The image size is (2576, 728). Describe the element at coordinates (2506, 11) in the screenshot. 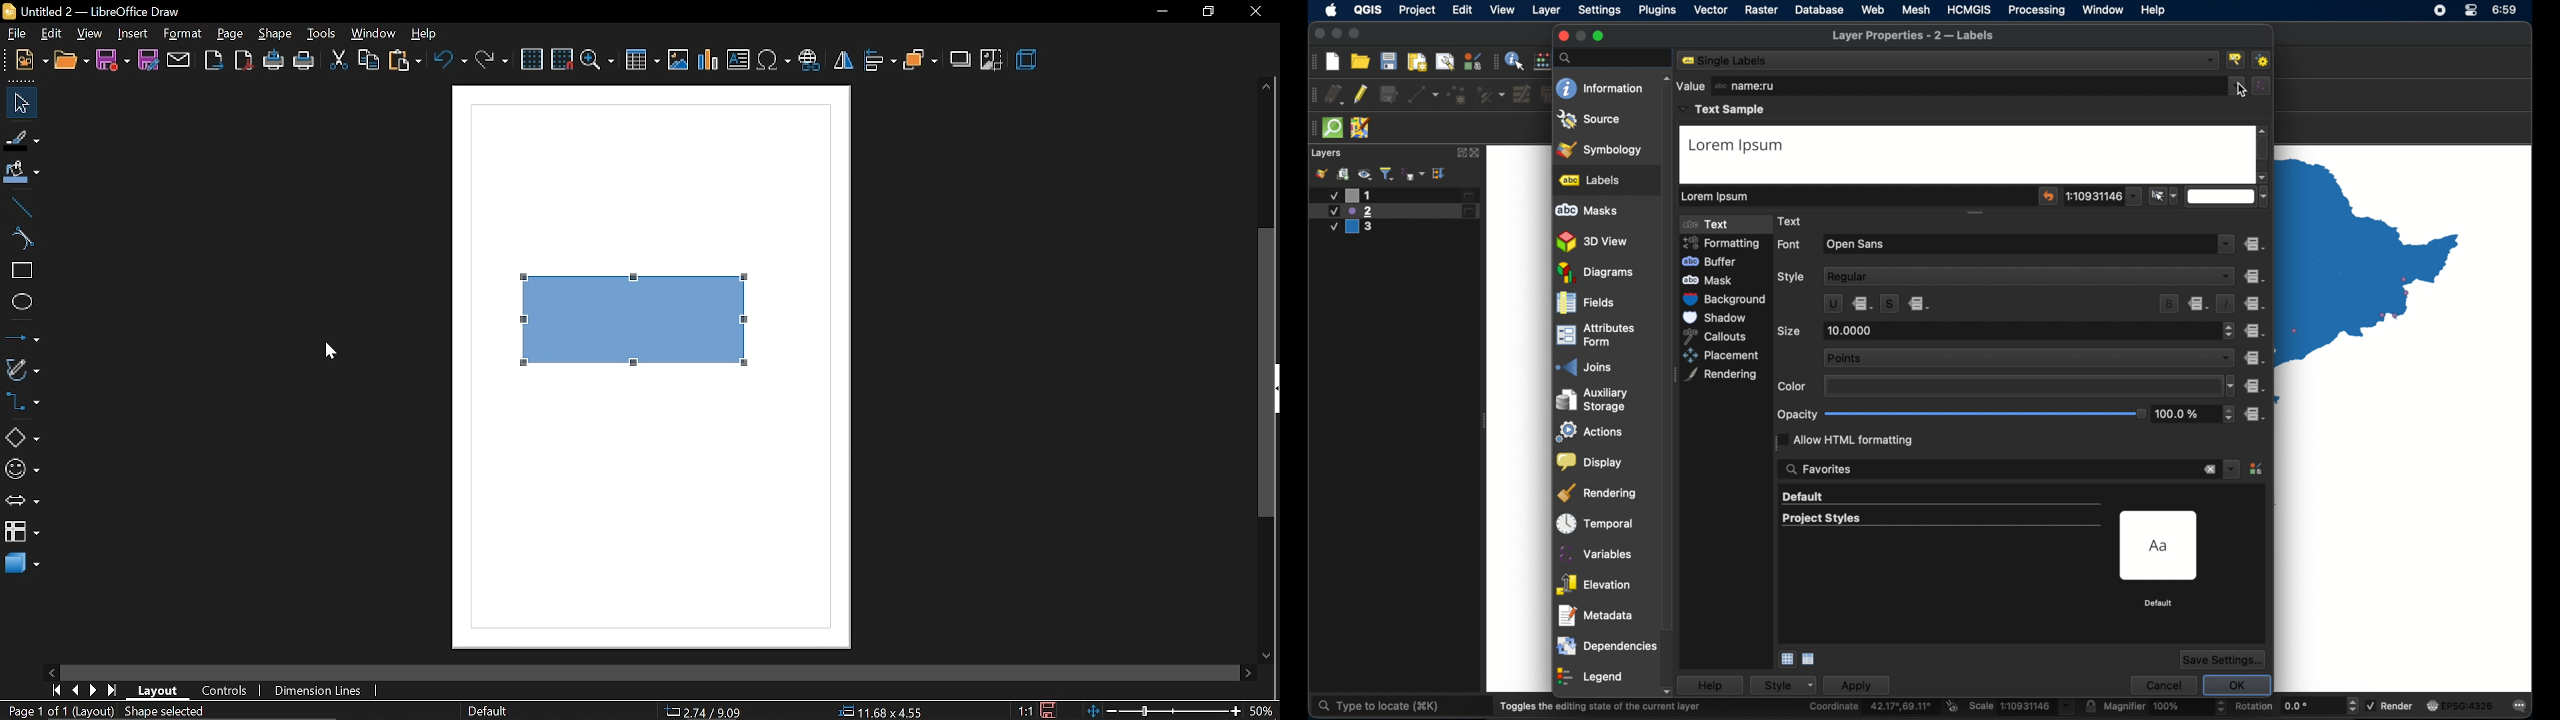

I see `time` at that location.